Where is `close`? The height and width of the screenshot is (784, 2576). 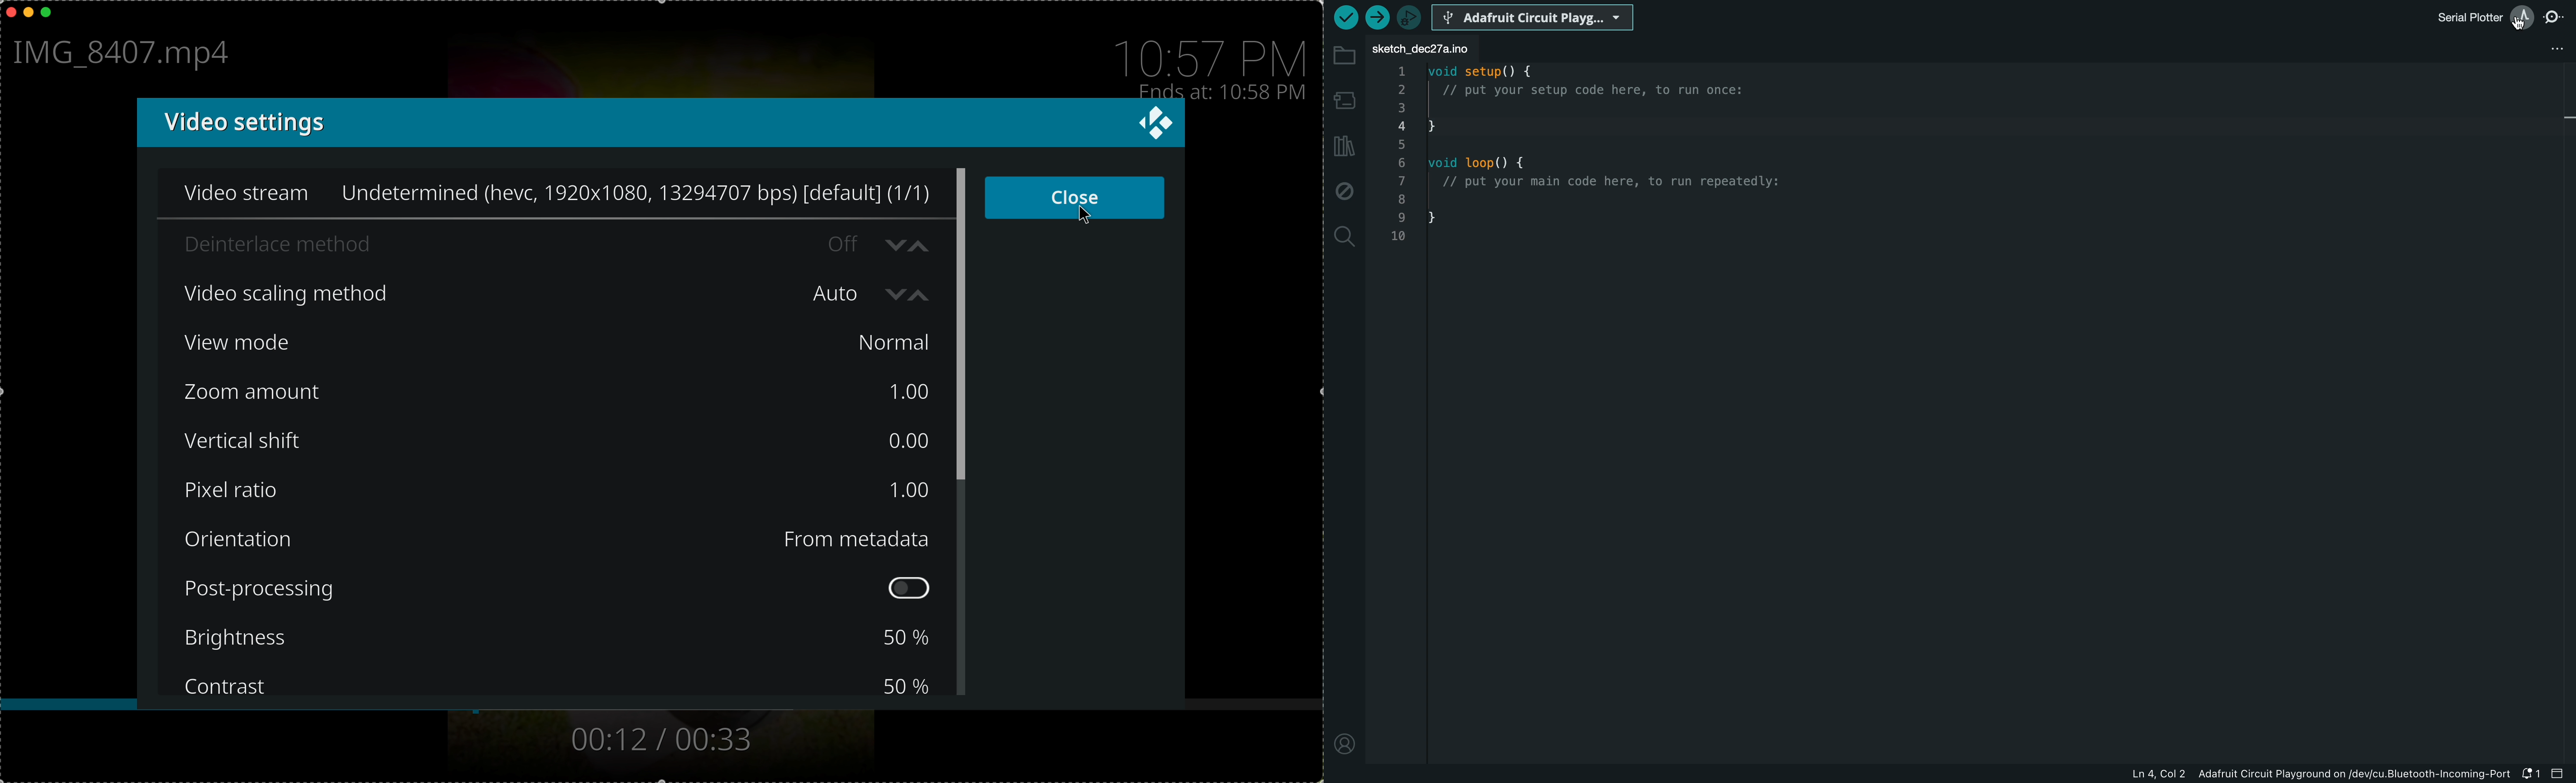
close is located at coordinates (1077, 199).